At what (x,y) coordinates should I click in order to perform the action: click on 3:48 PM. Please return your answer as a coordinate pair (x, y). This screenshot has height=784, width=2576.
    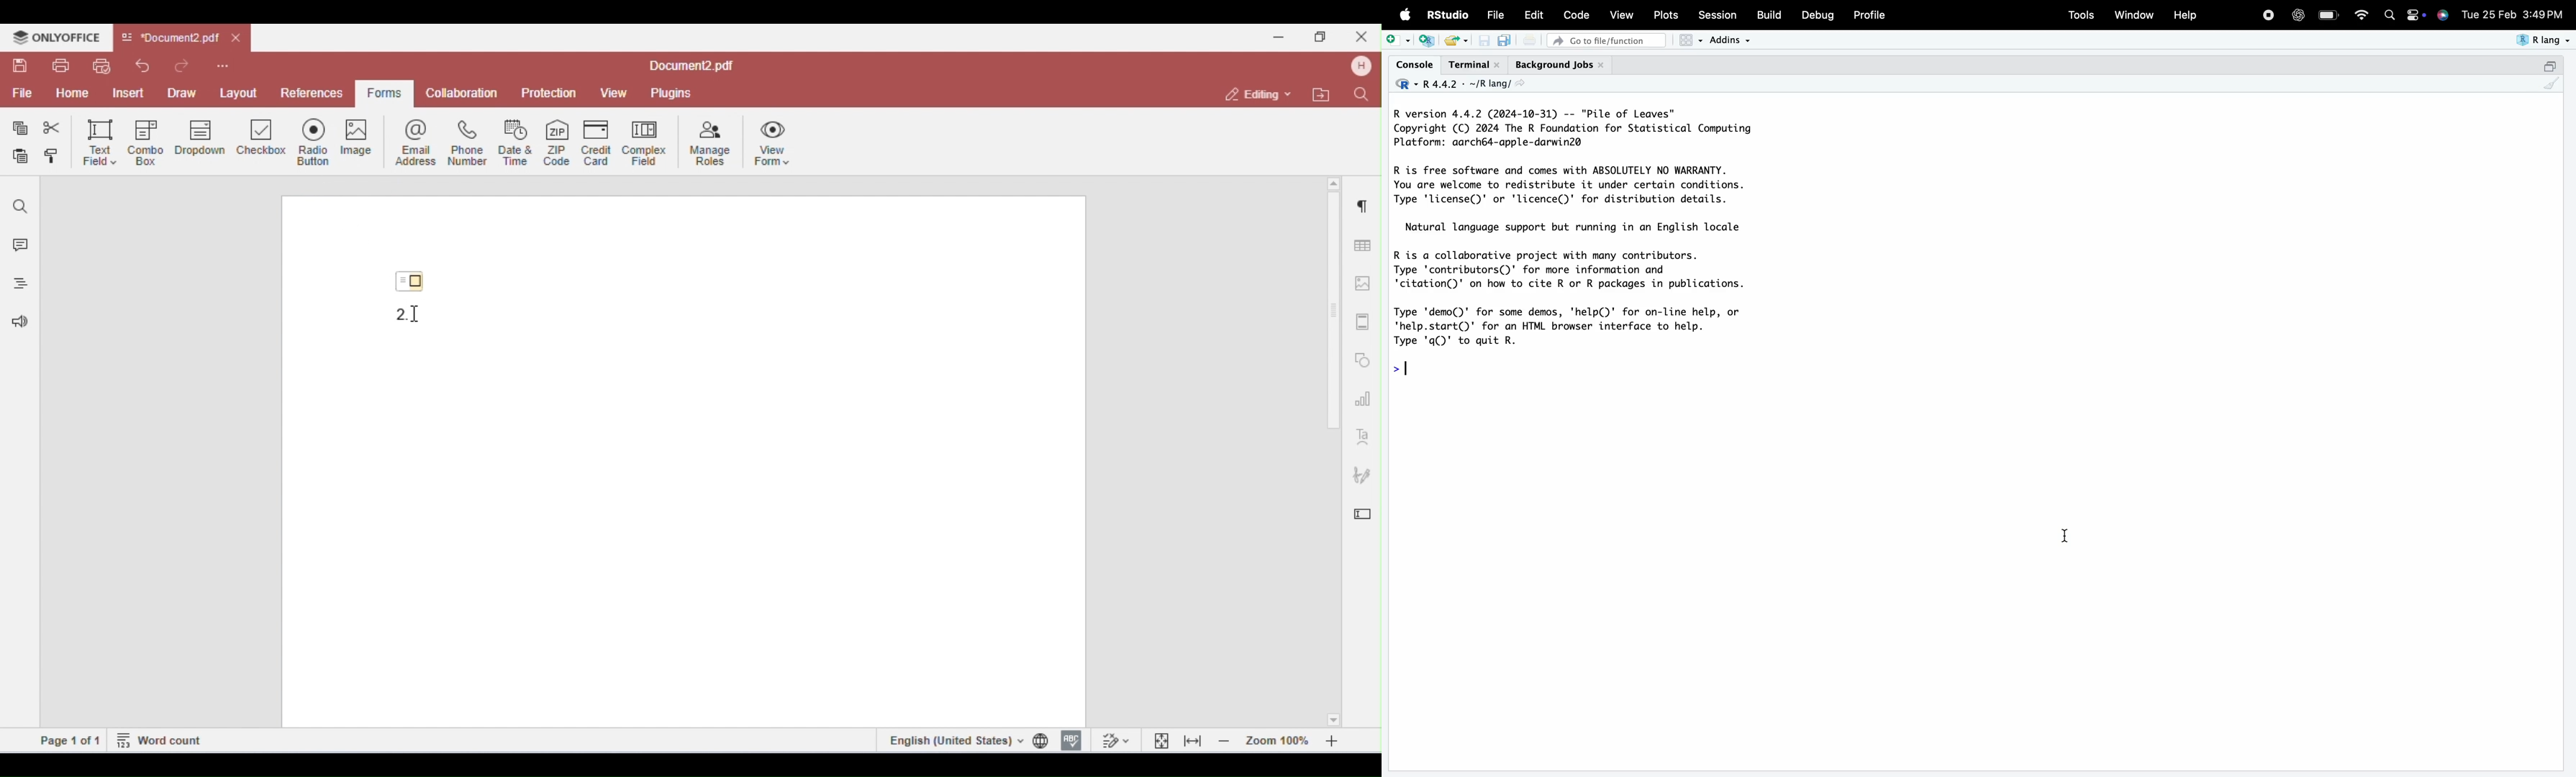
    Looking at the image, I should click on (2544, 13).